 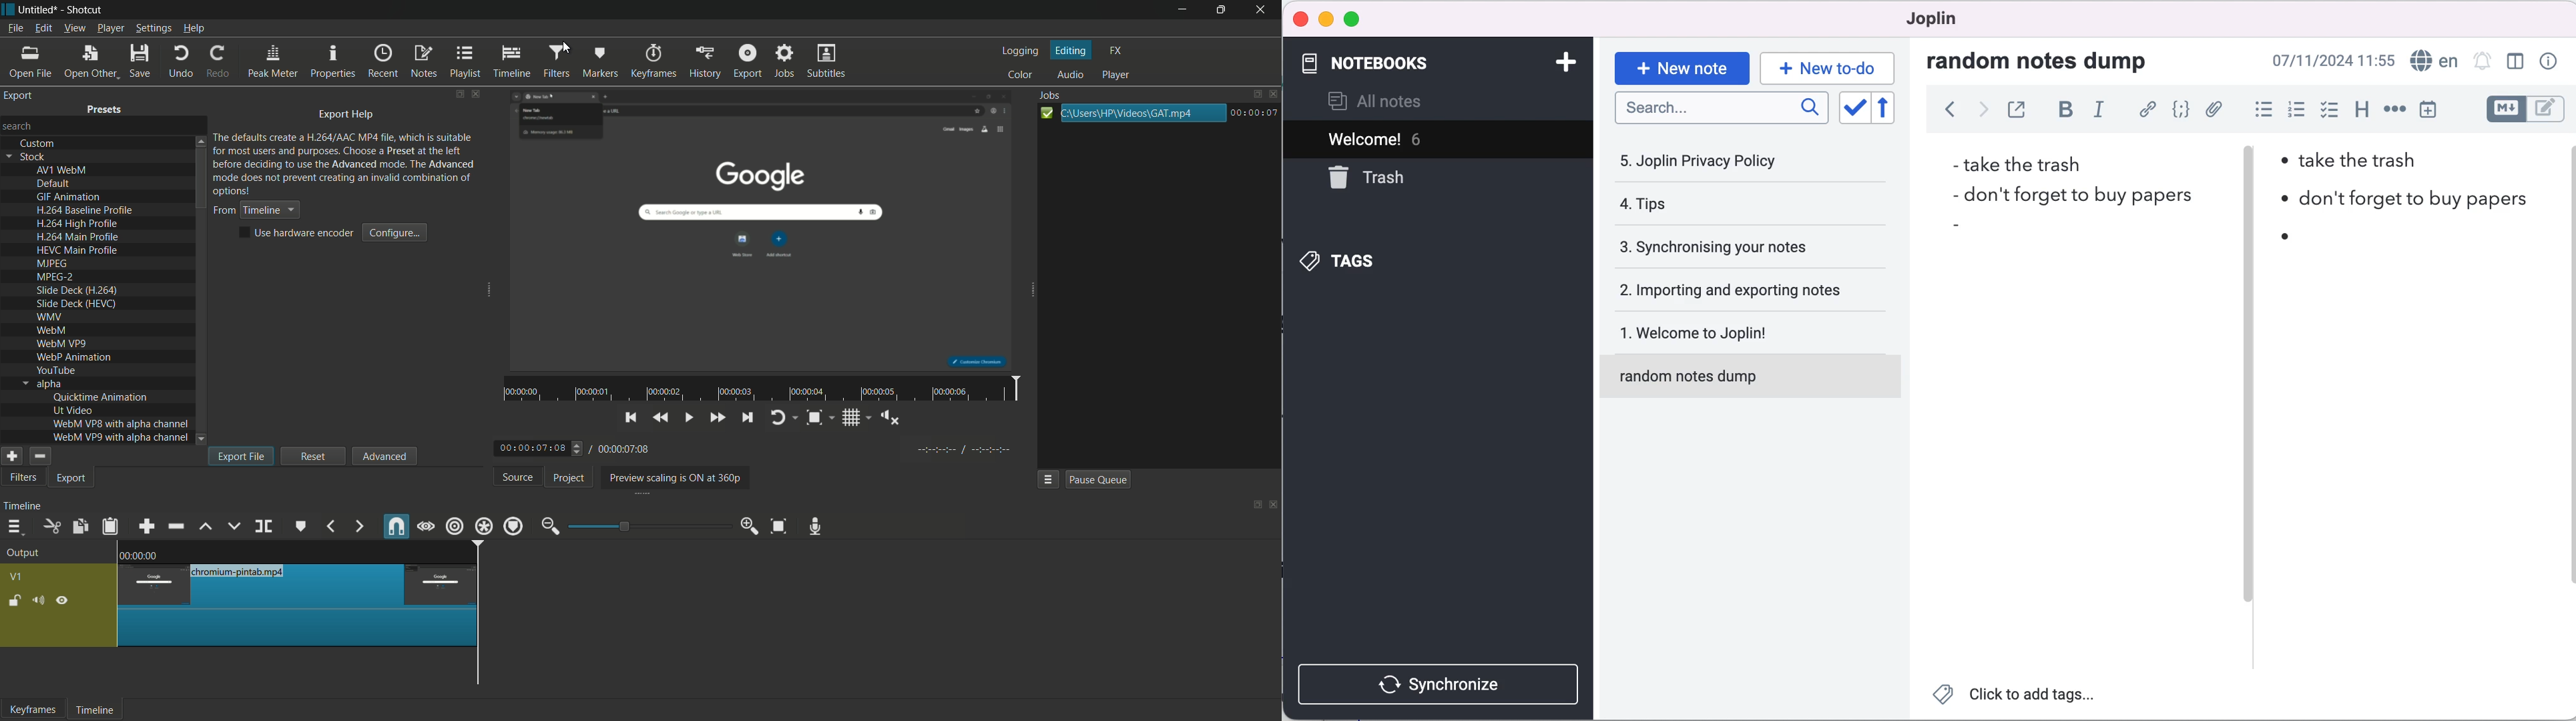 I want to click on skip to the next point, so click(x=744, y=417).